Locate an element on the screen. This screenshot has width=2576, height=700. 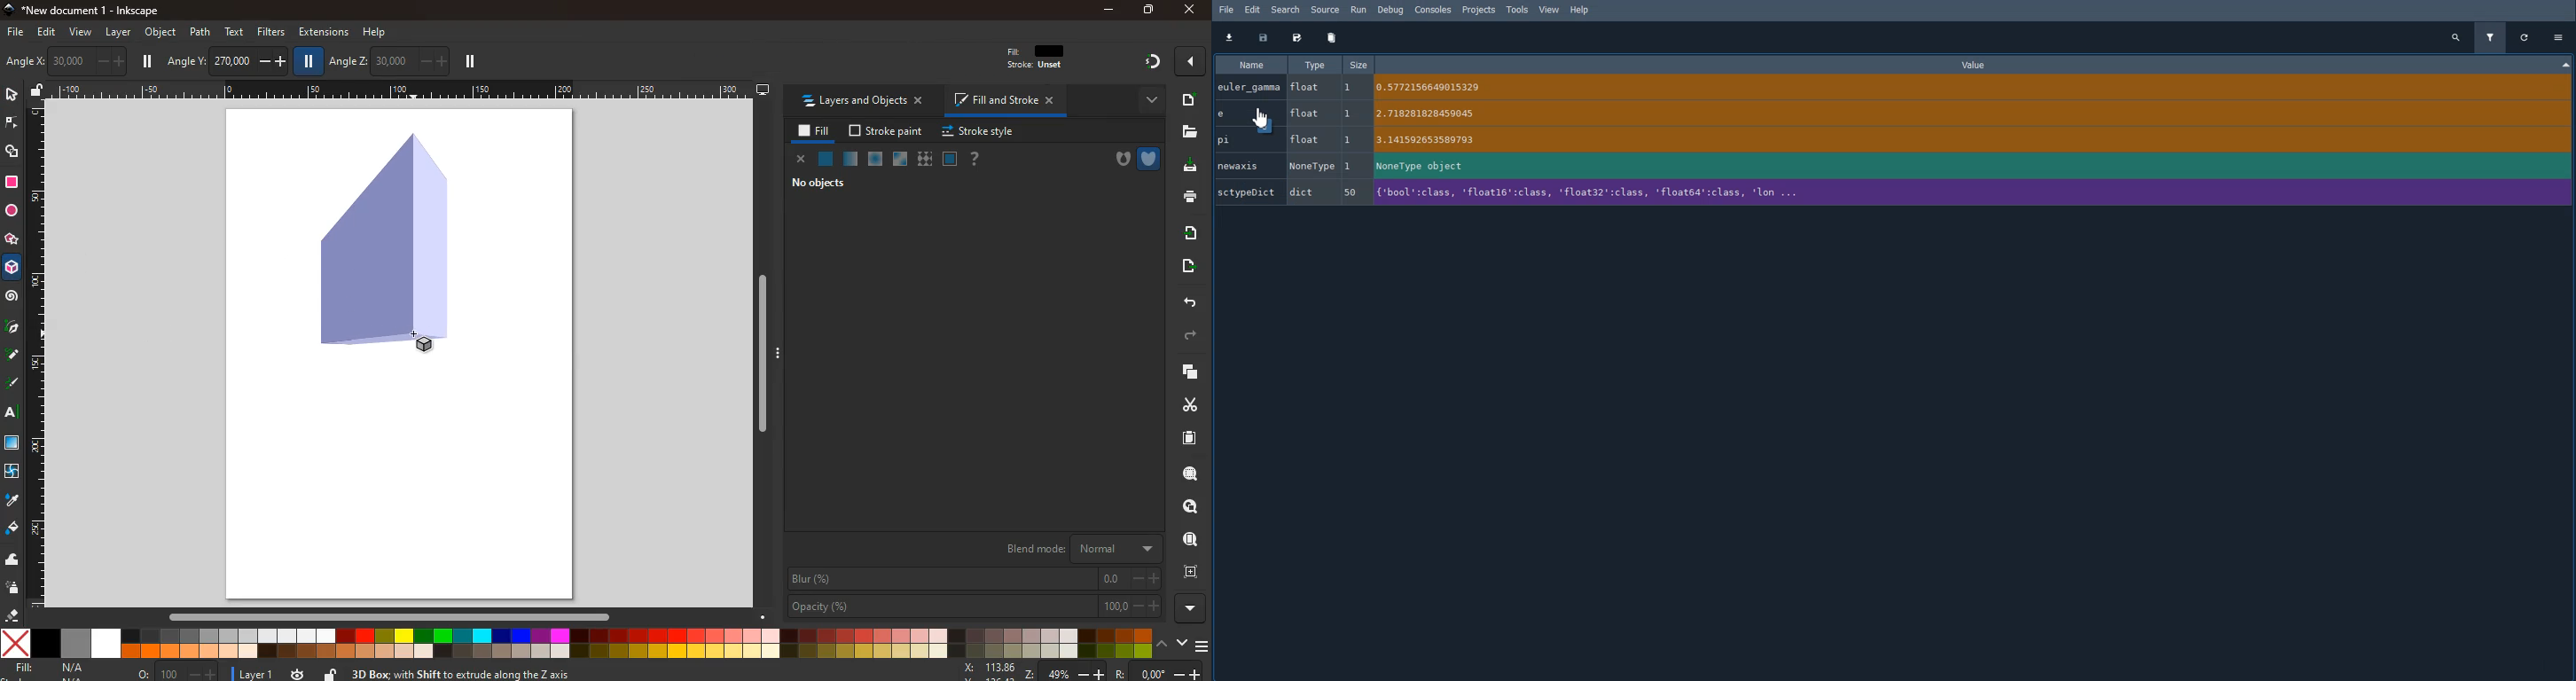
Projects is located at coordinates (1478, 10).